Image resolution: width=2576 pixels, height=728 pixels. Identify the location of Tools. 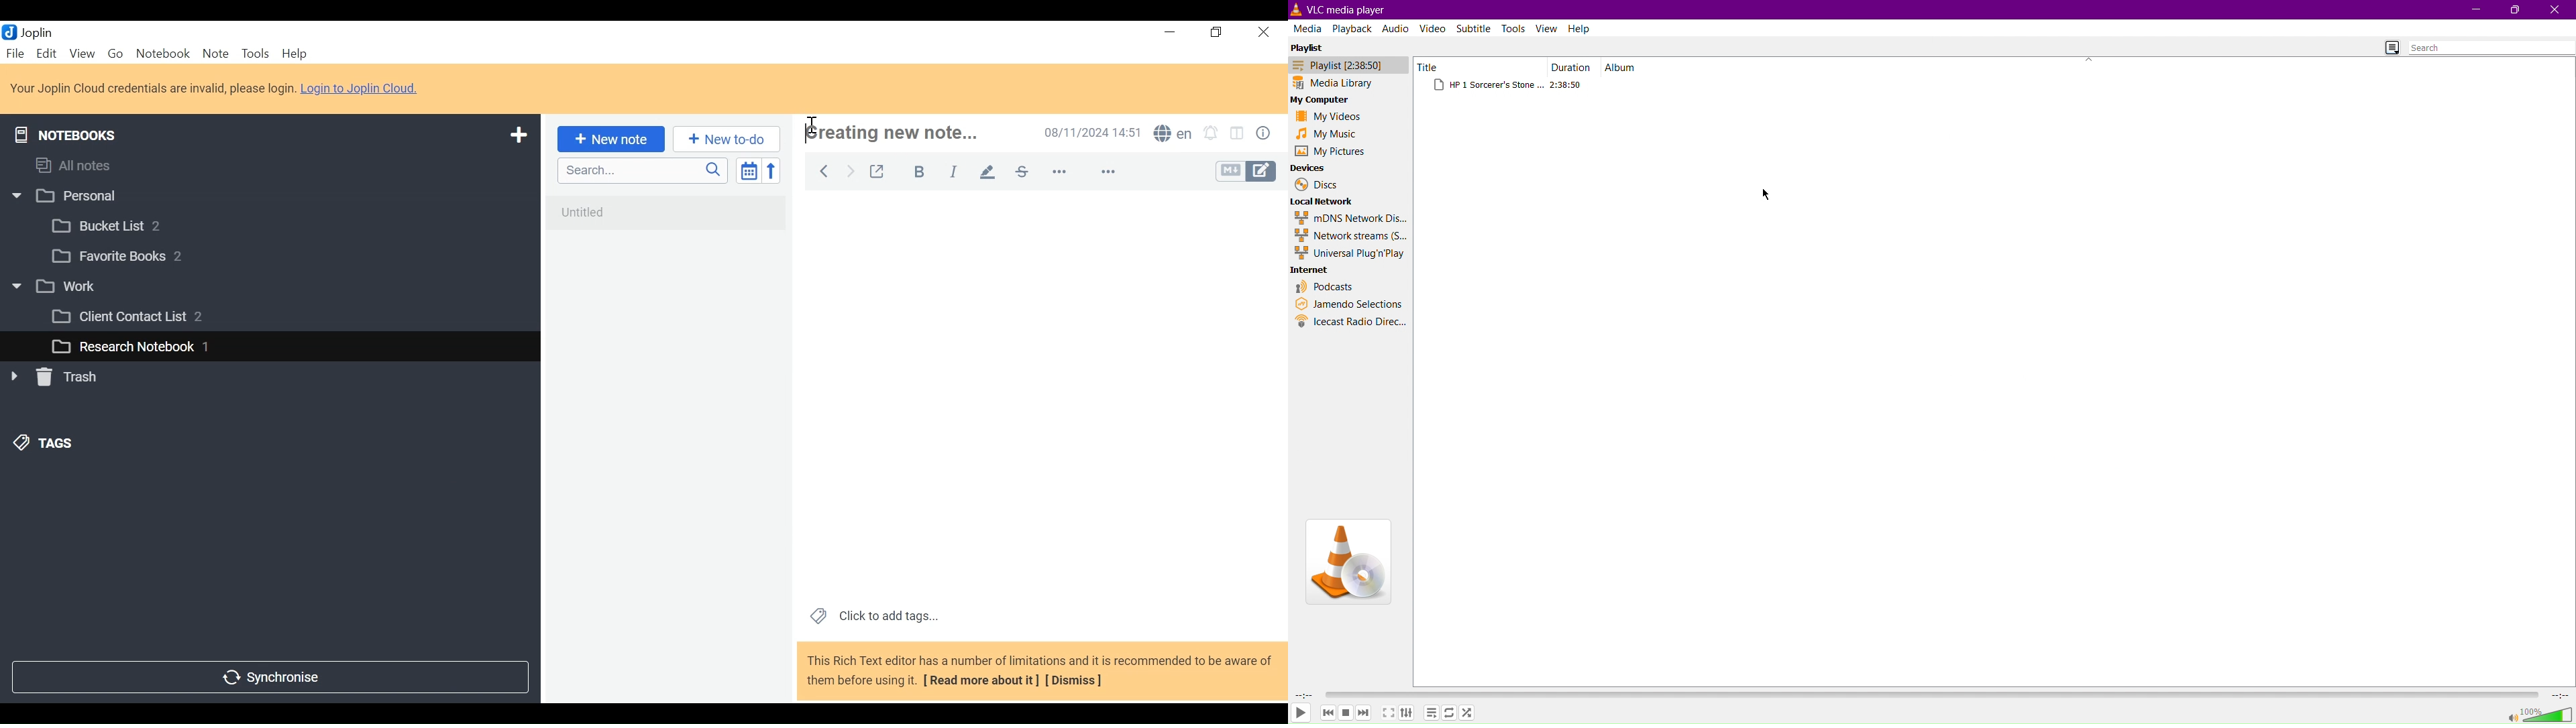
(1515, 28).